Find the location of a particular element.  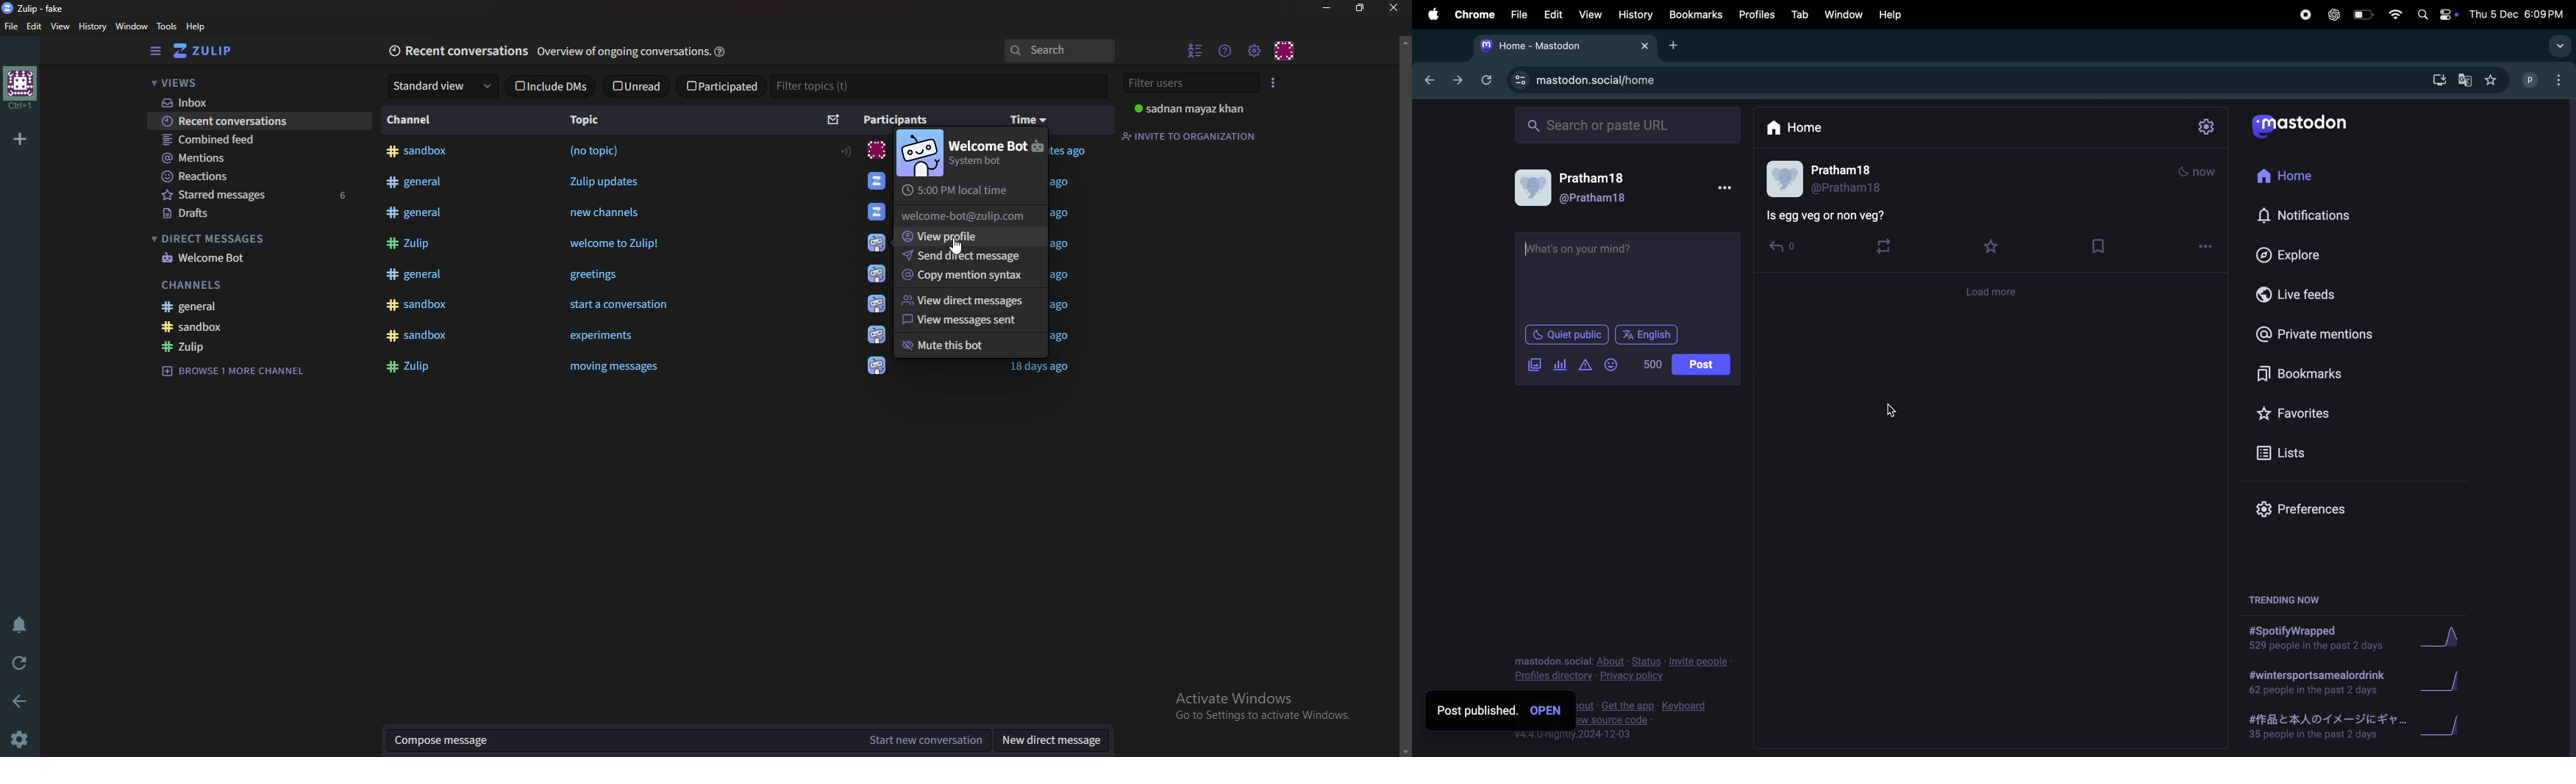

icon is located at coordinates (875, 369).